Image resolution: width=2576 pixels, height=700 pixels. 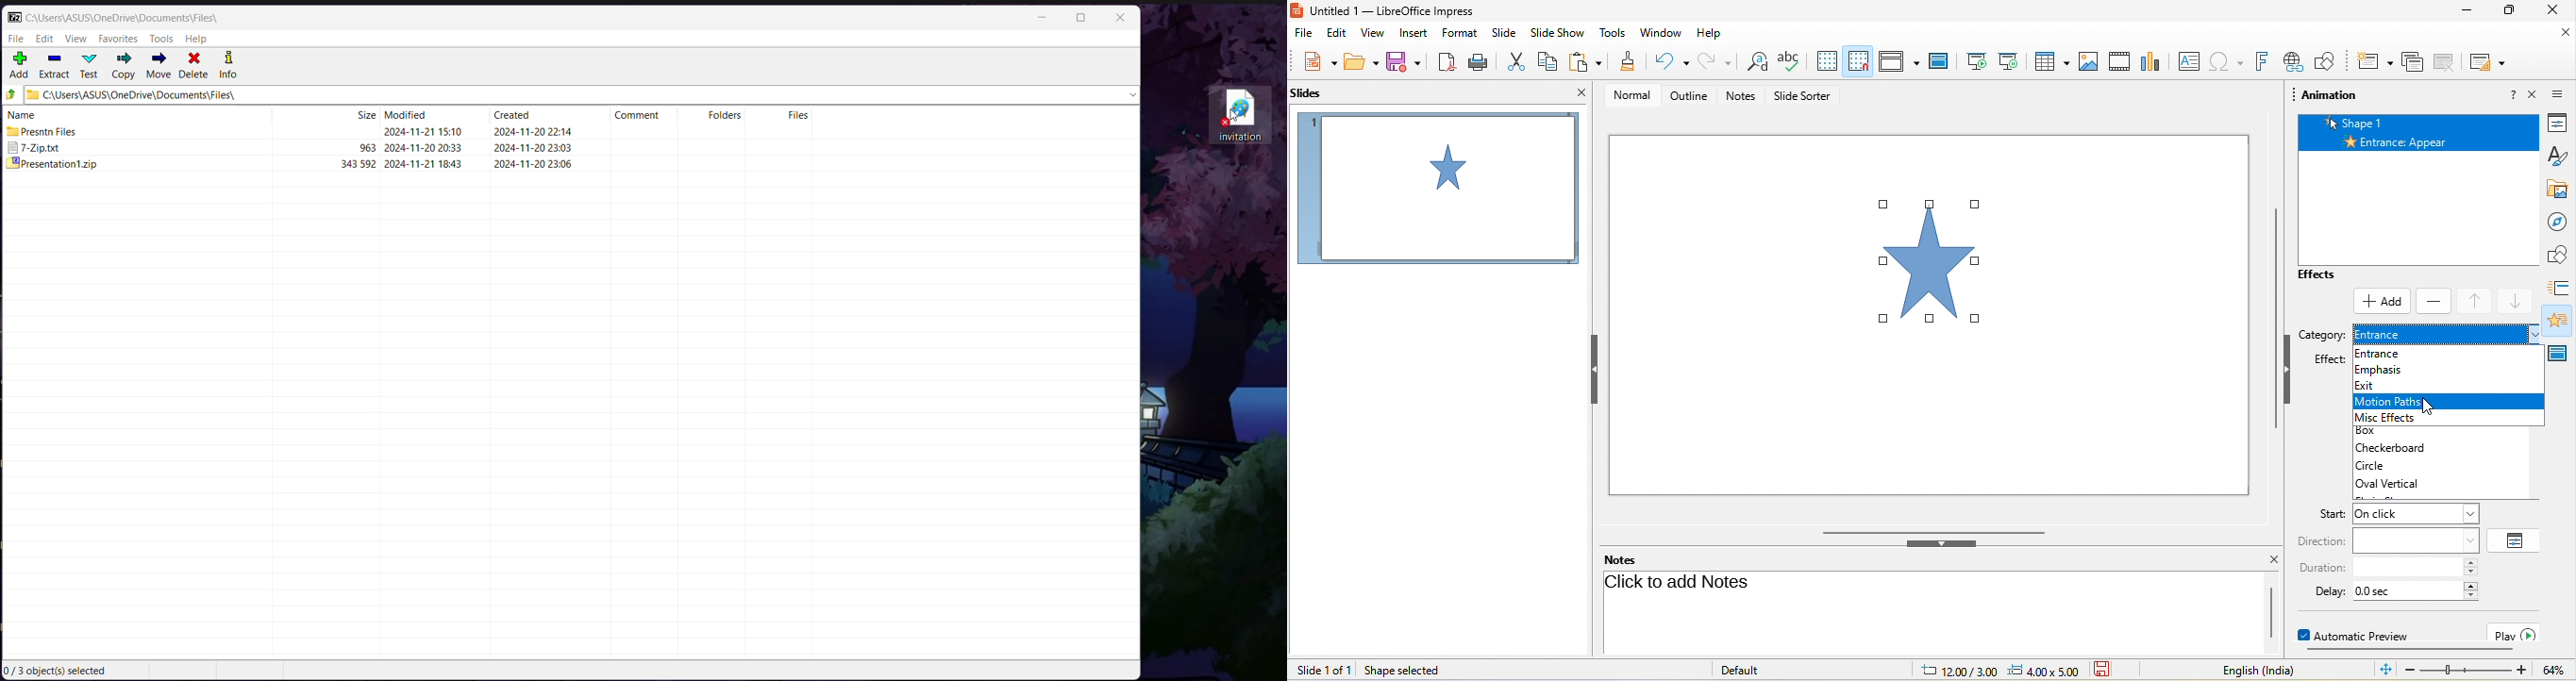 What do you see at coordinates (2559, 92) in the screenshot?
I see `sidebar setting` at bounding box center [2559, 92].